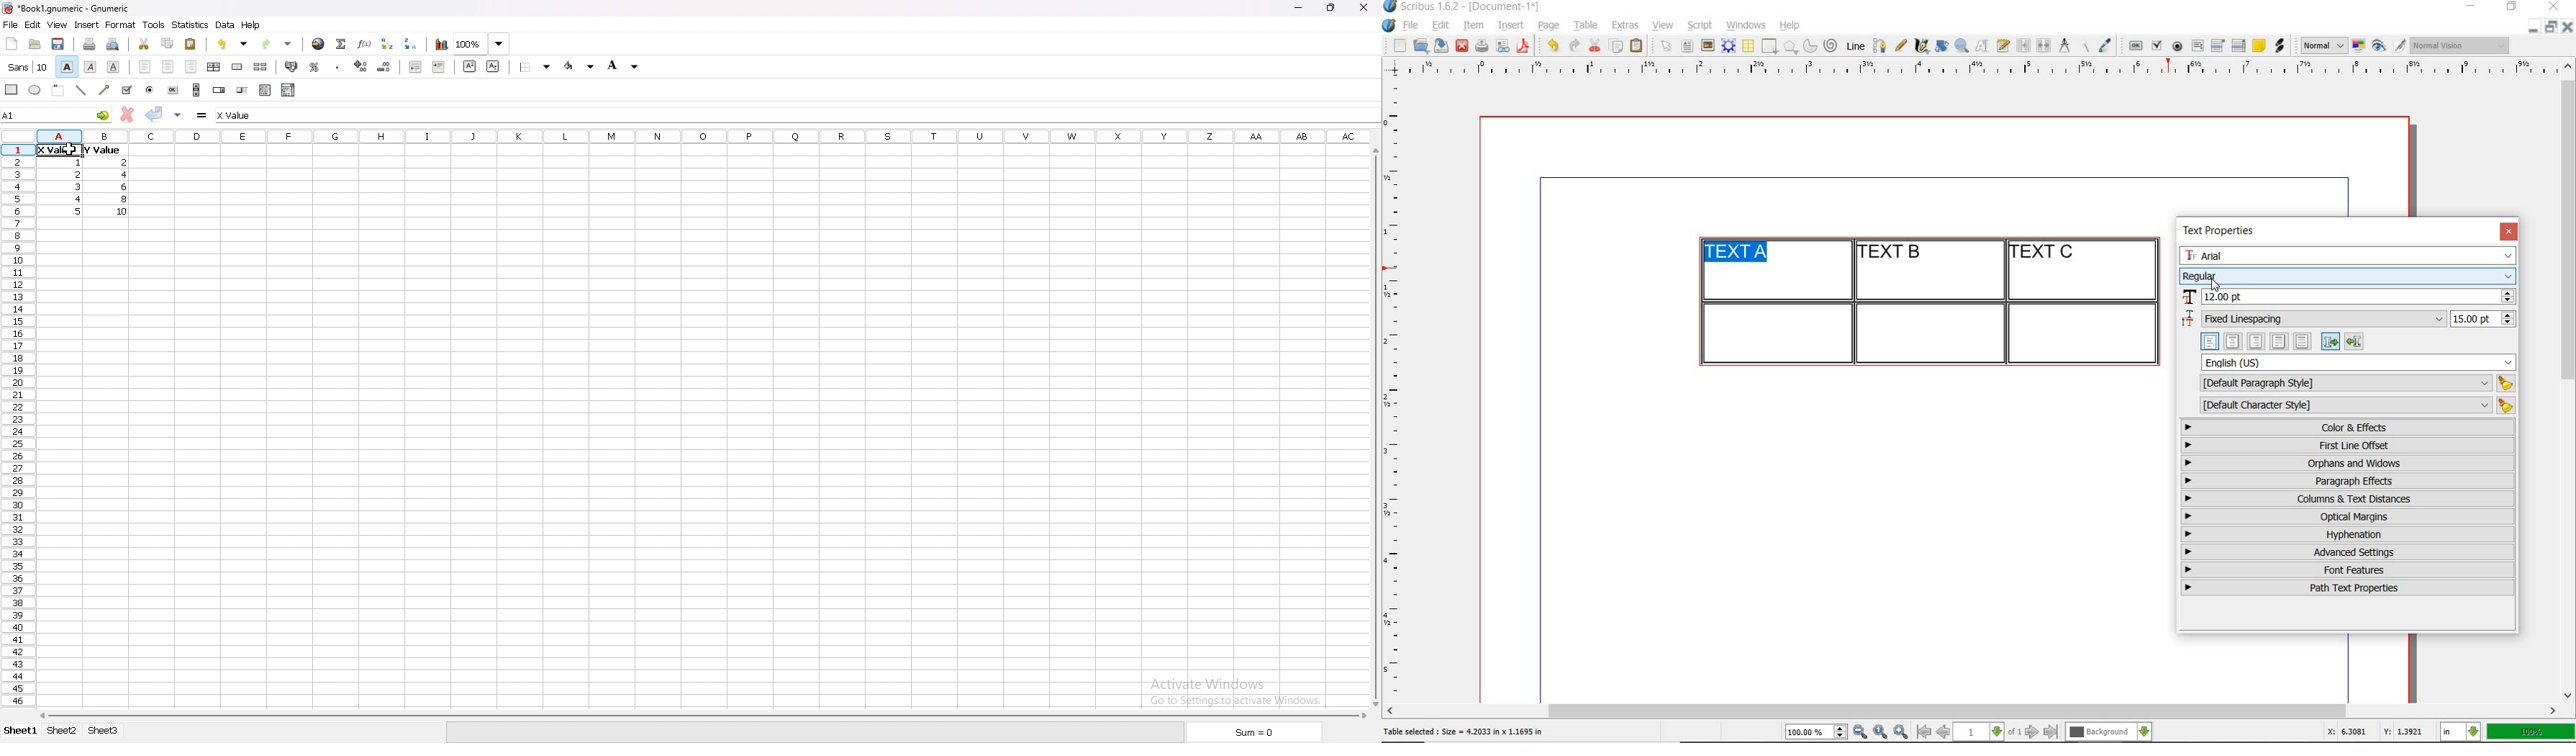 The height and width of the screenshot is (756, 2576). Describe the element at coordinates (128, 175) in the screenshot. I see `value` at that location.